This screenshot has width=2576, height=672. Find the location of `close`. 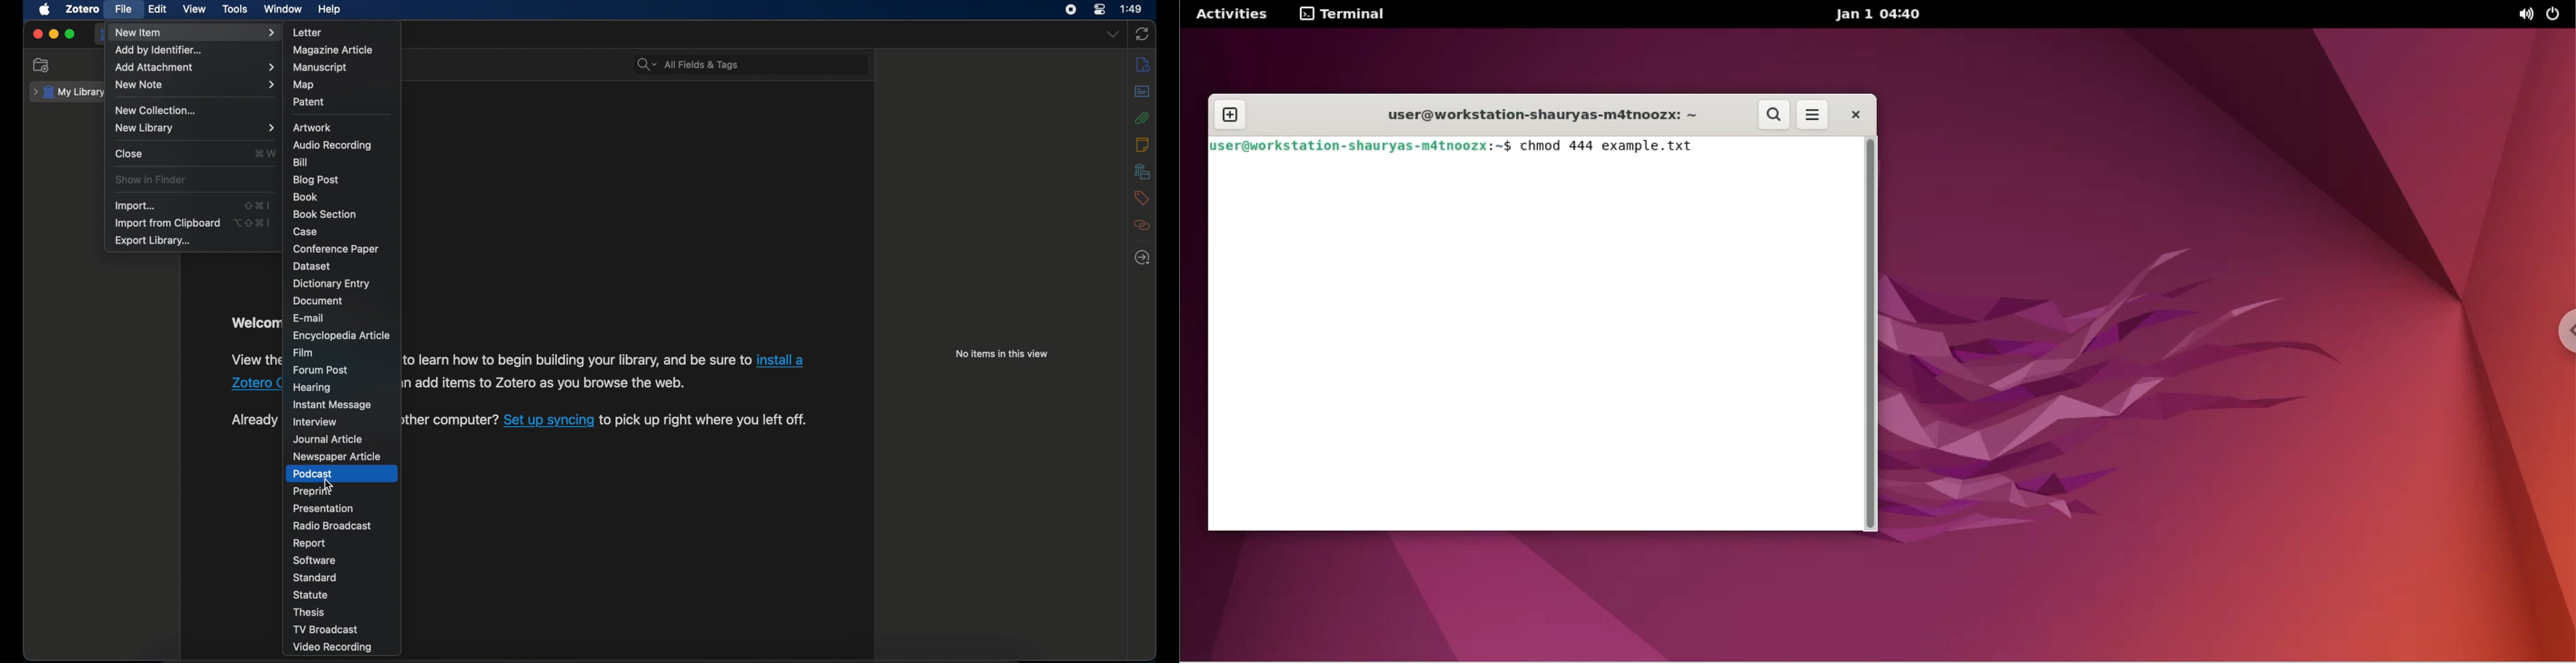

close is located at coordinates (129, 153).